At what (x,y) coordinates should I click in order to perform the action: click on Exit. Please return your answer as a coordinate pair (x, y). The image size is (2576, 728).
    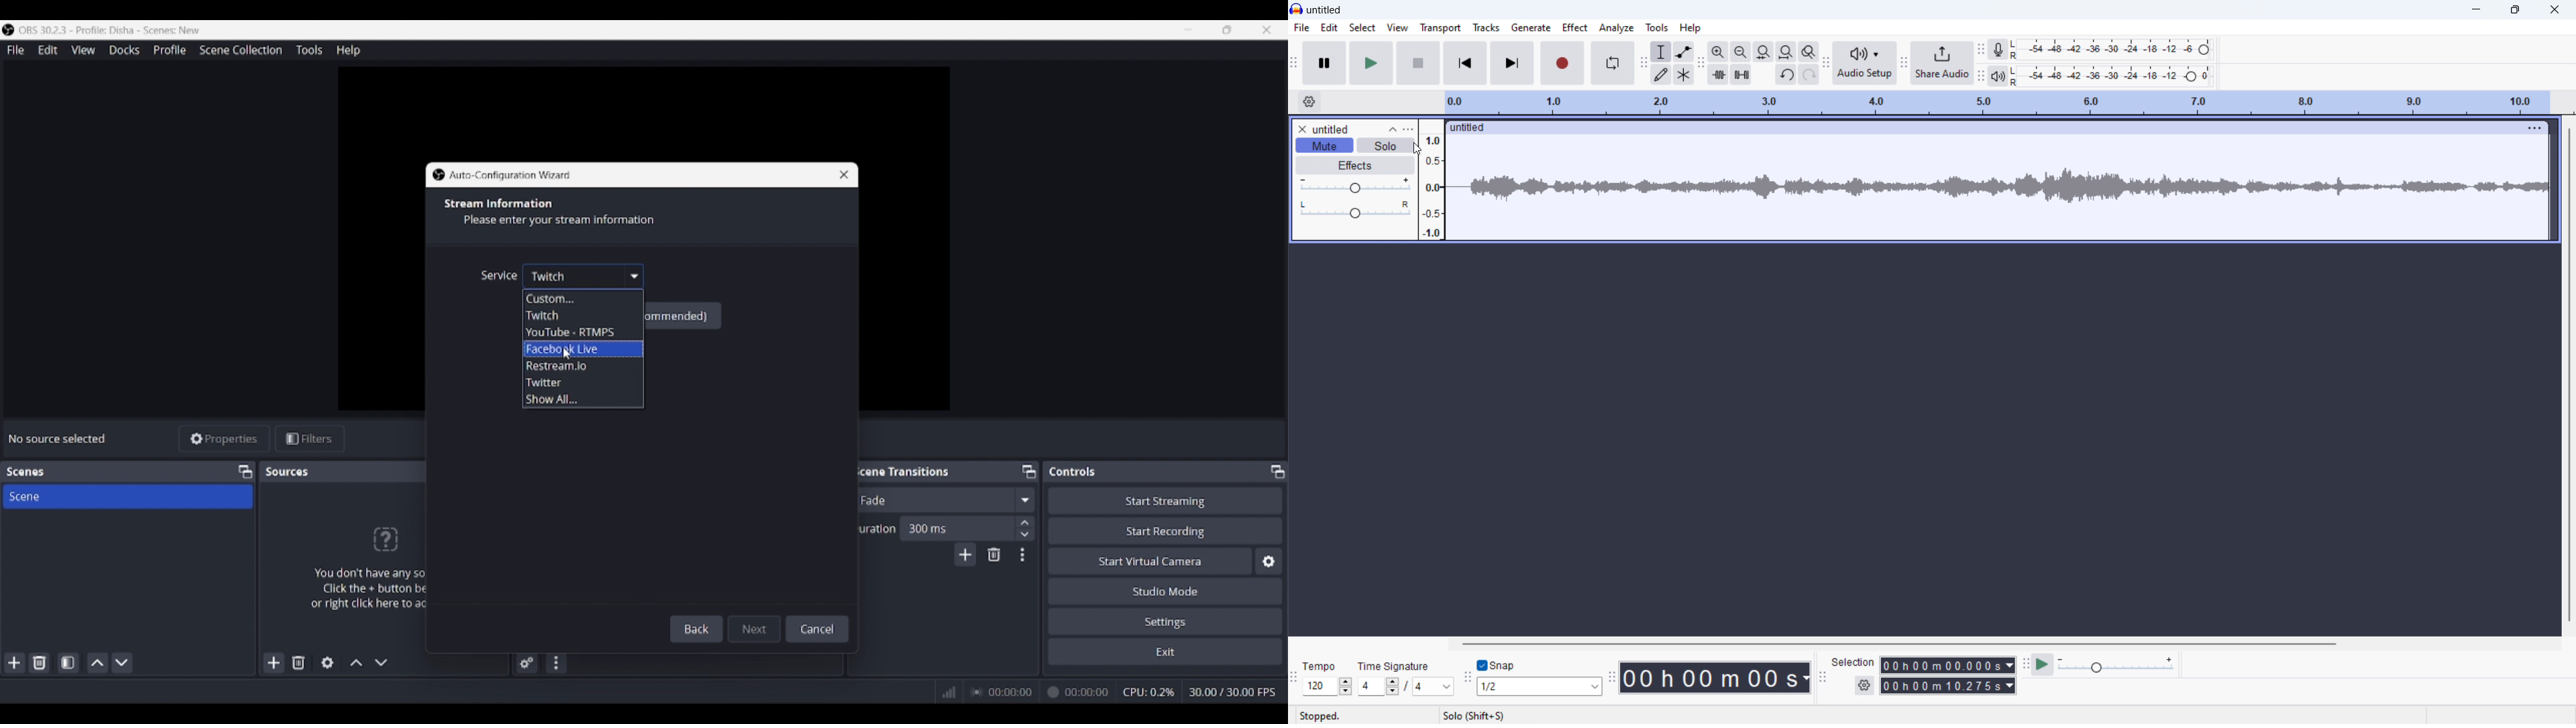
    Looking at the image, I should click on (1165, 651).